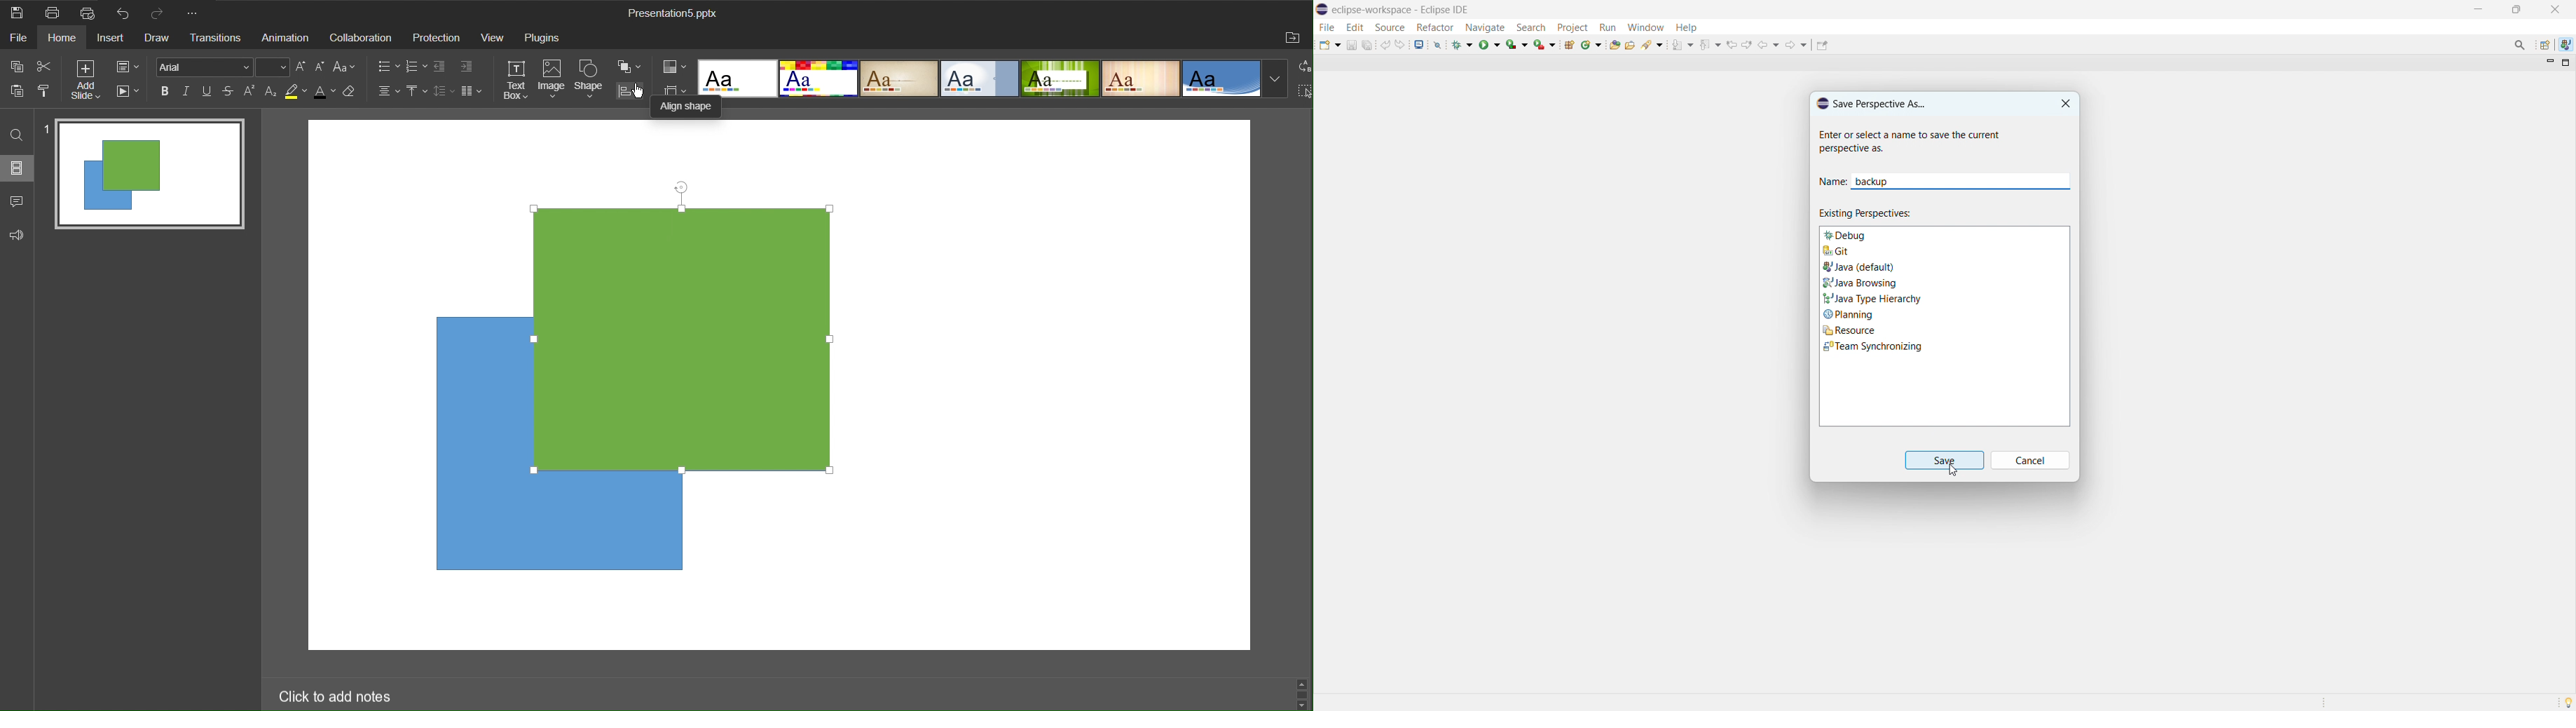 This screenshot has width=2576, height=728. What do you see at coordinates (1304, 67) in the screenshot?
I see `Replace` at bounding box center [1304, 67].